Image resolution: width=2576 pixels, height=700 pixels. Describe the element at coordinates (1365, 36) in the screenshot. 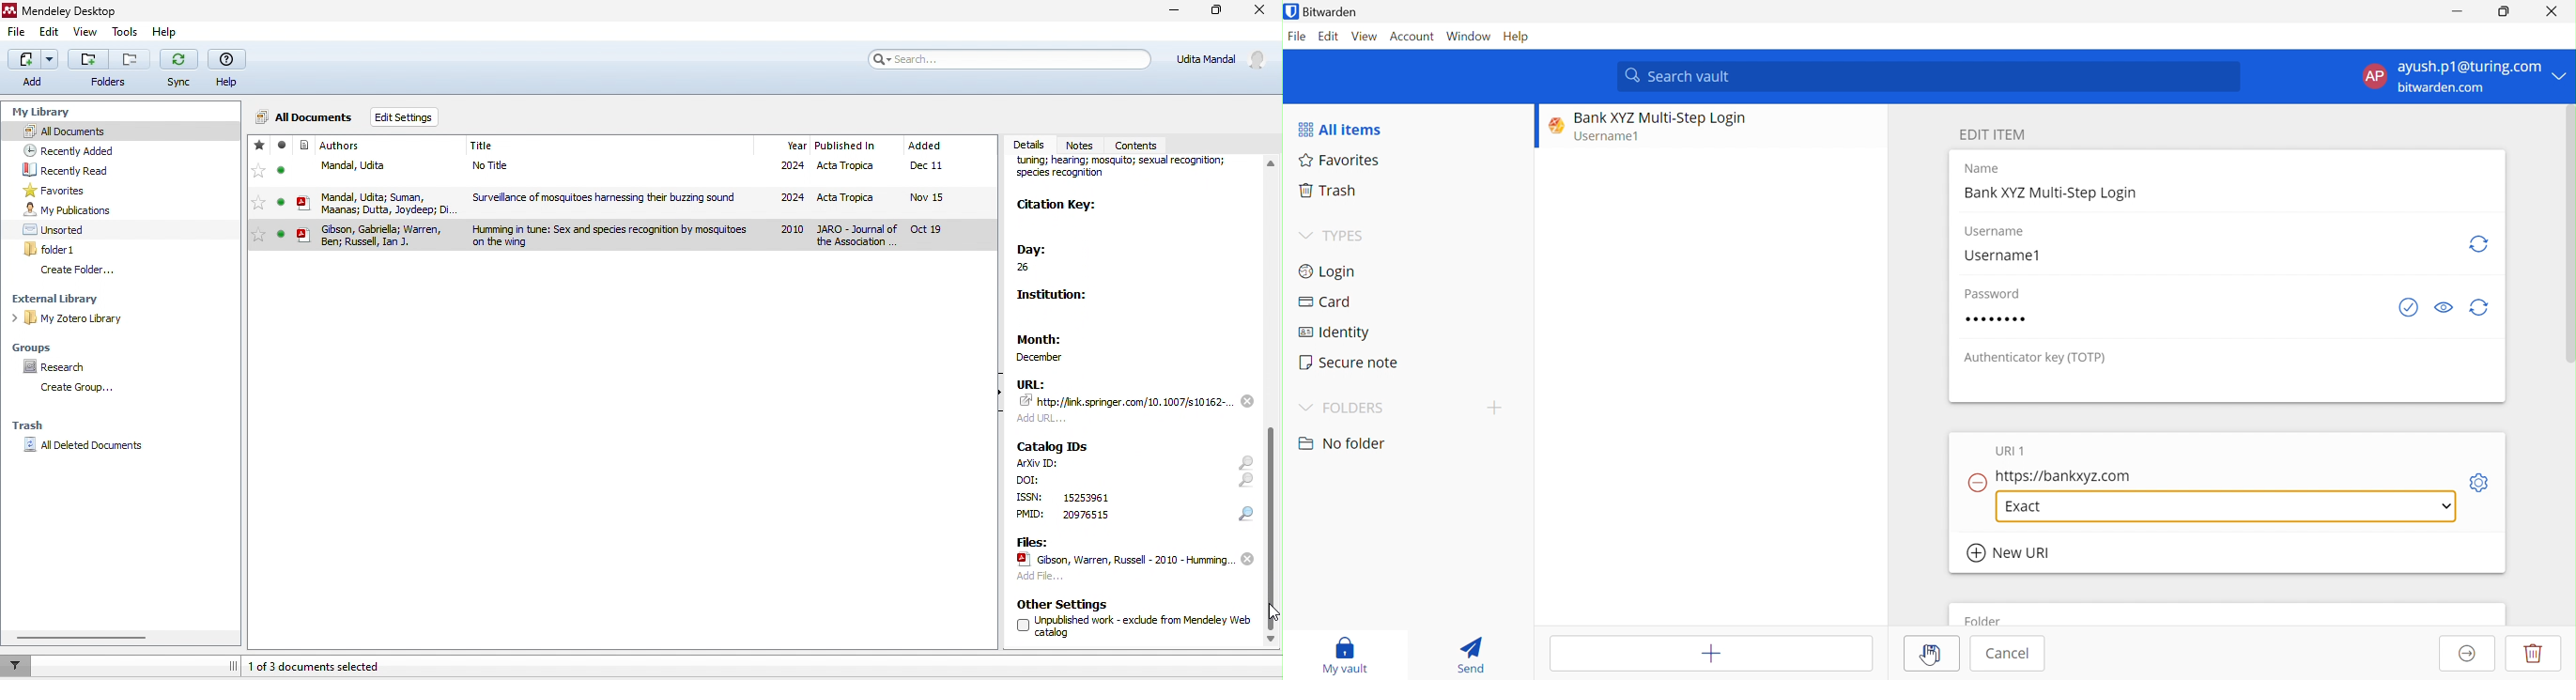

I see `View` at that location.